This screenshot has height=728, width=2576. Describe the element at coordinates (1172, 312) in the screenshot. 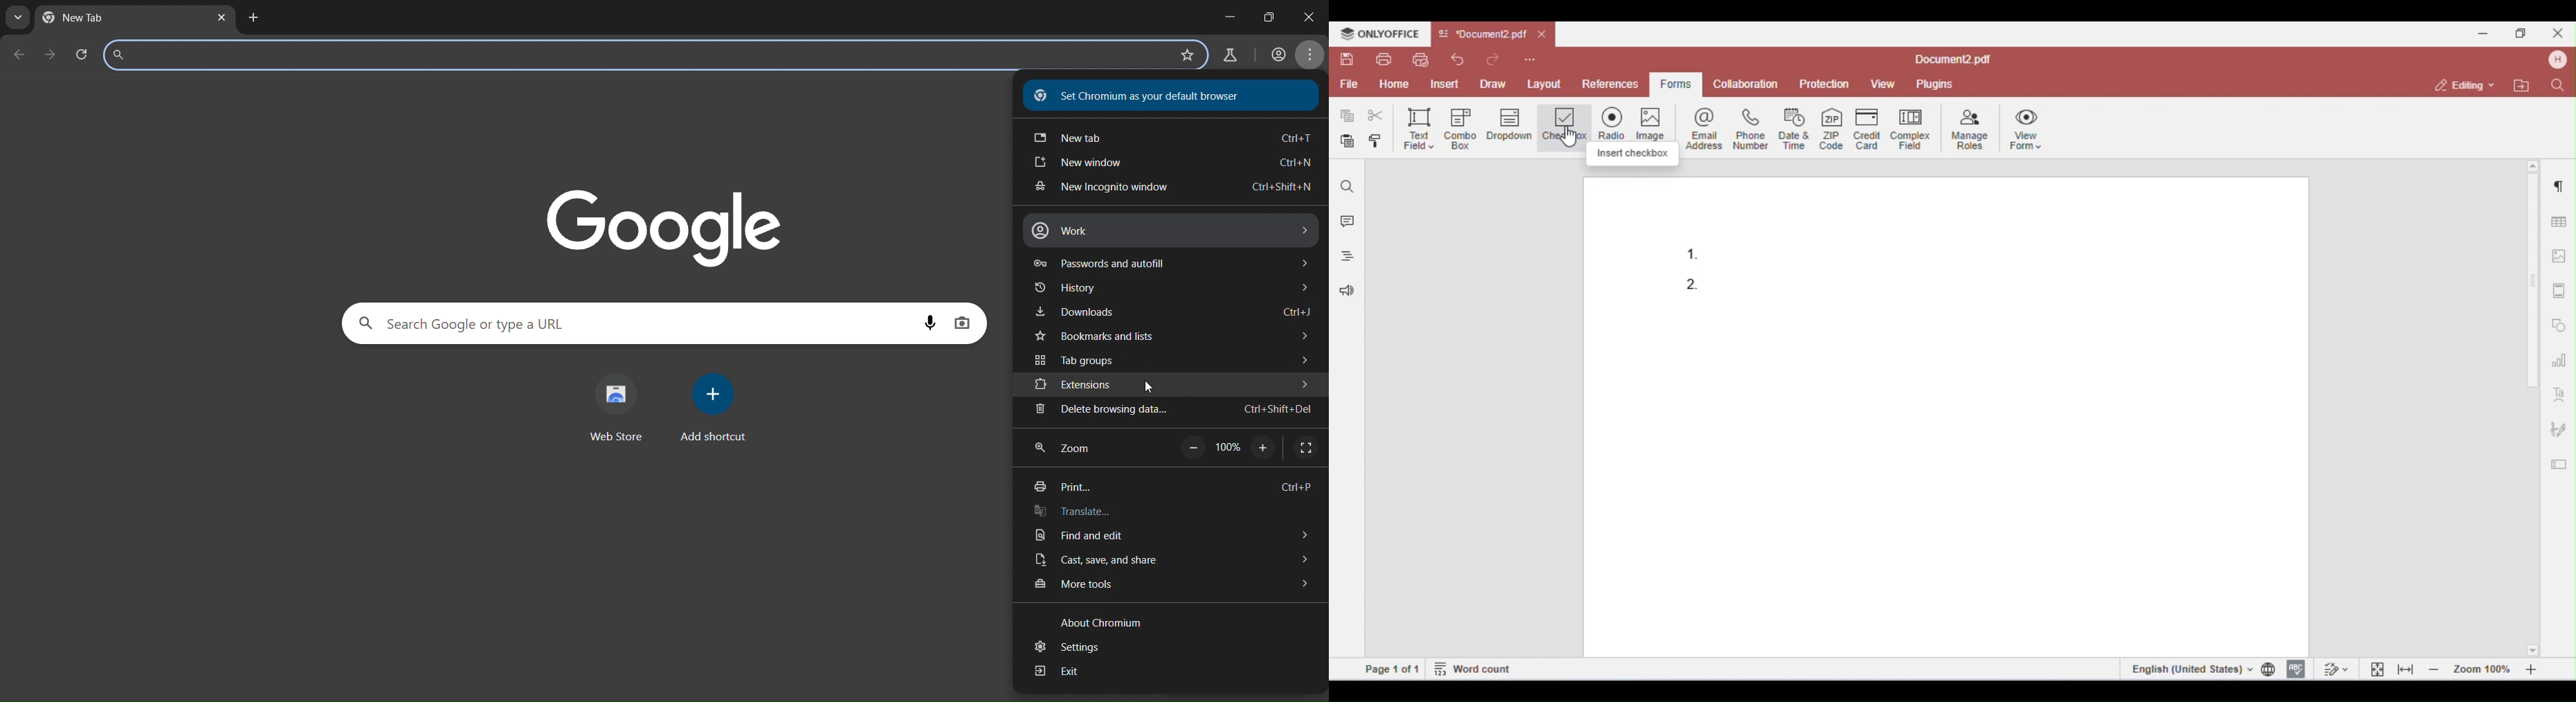

I see `downloads ` at that location.